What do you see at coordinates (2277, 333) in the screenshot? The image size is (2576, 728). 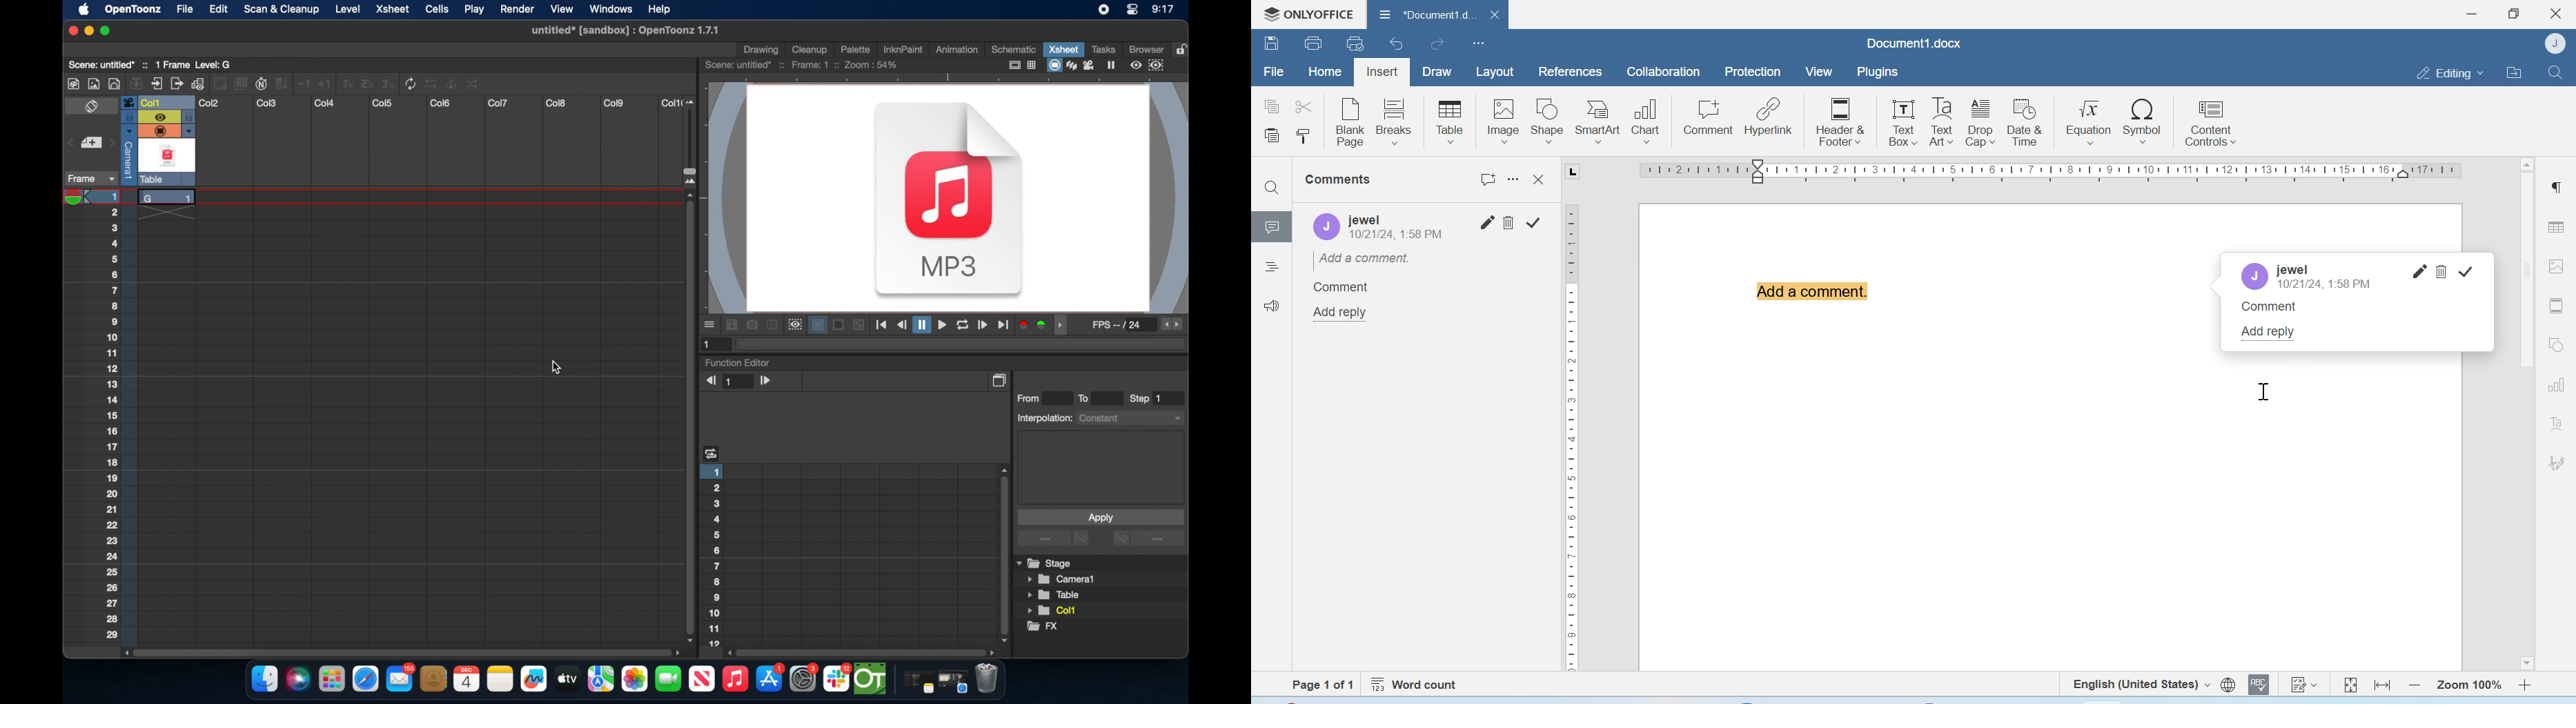 I see `Add reply` at bounding box center [2277, 333].